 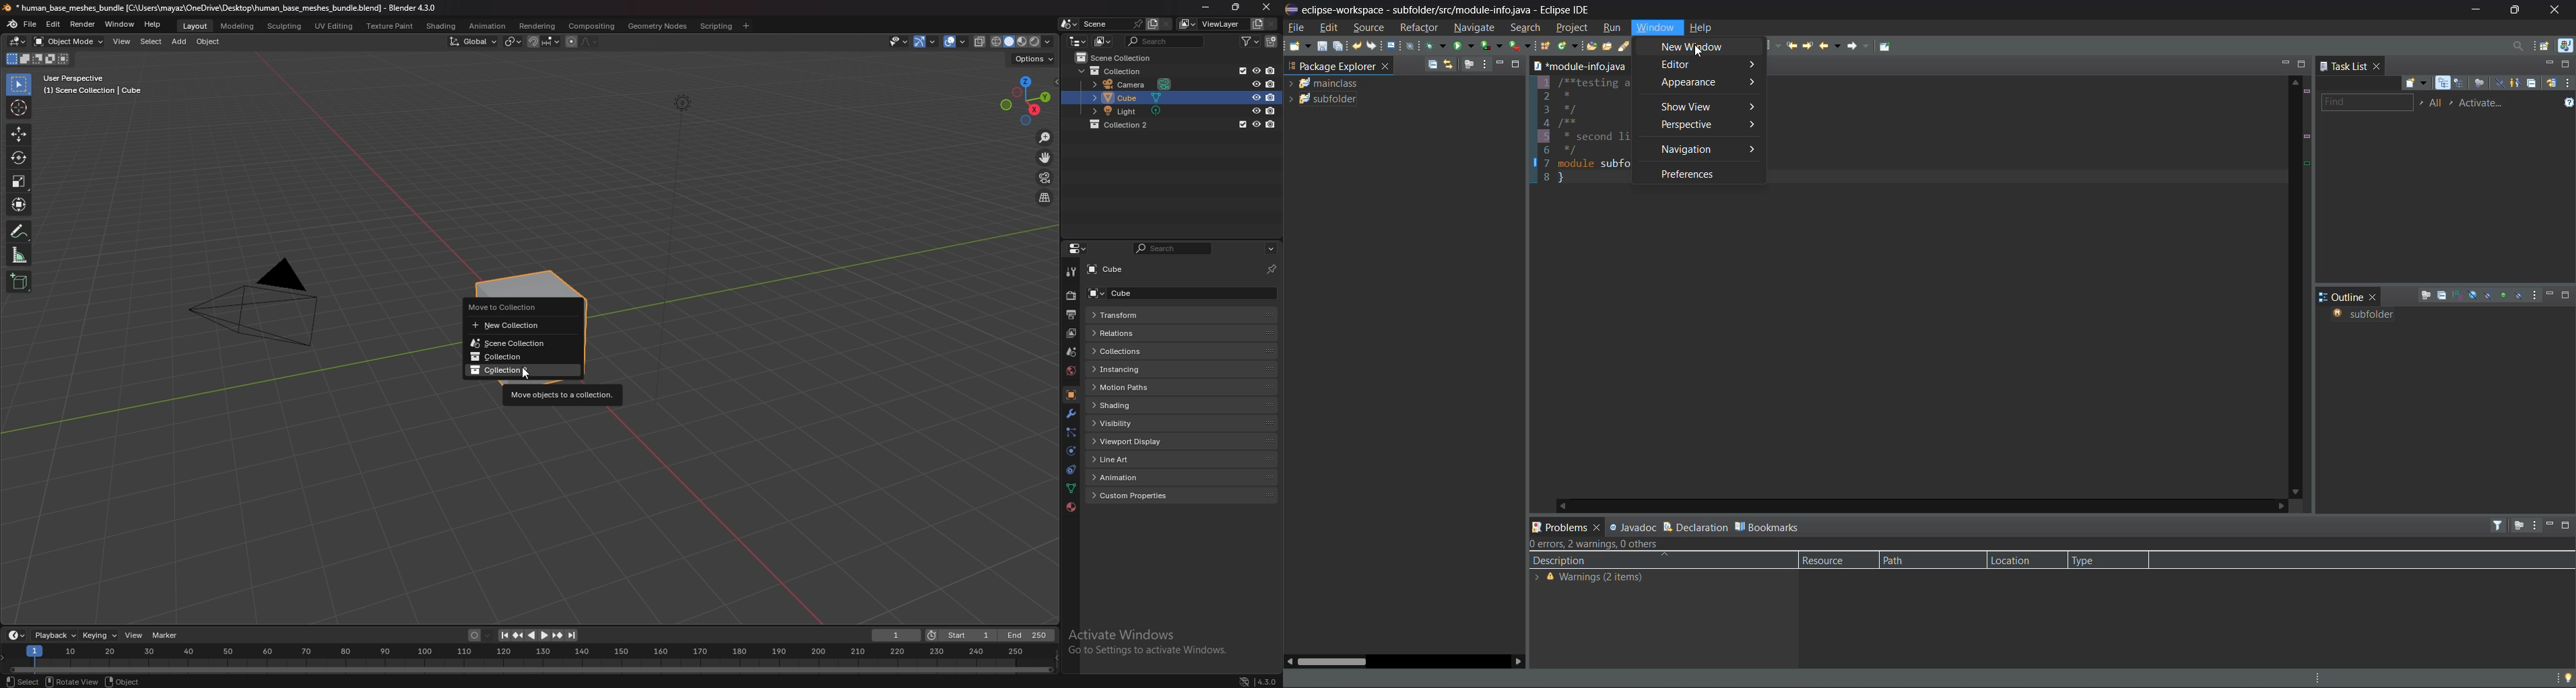 I want to click on app title and file name, so click(x=1449, y=10).